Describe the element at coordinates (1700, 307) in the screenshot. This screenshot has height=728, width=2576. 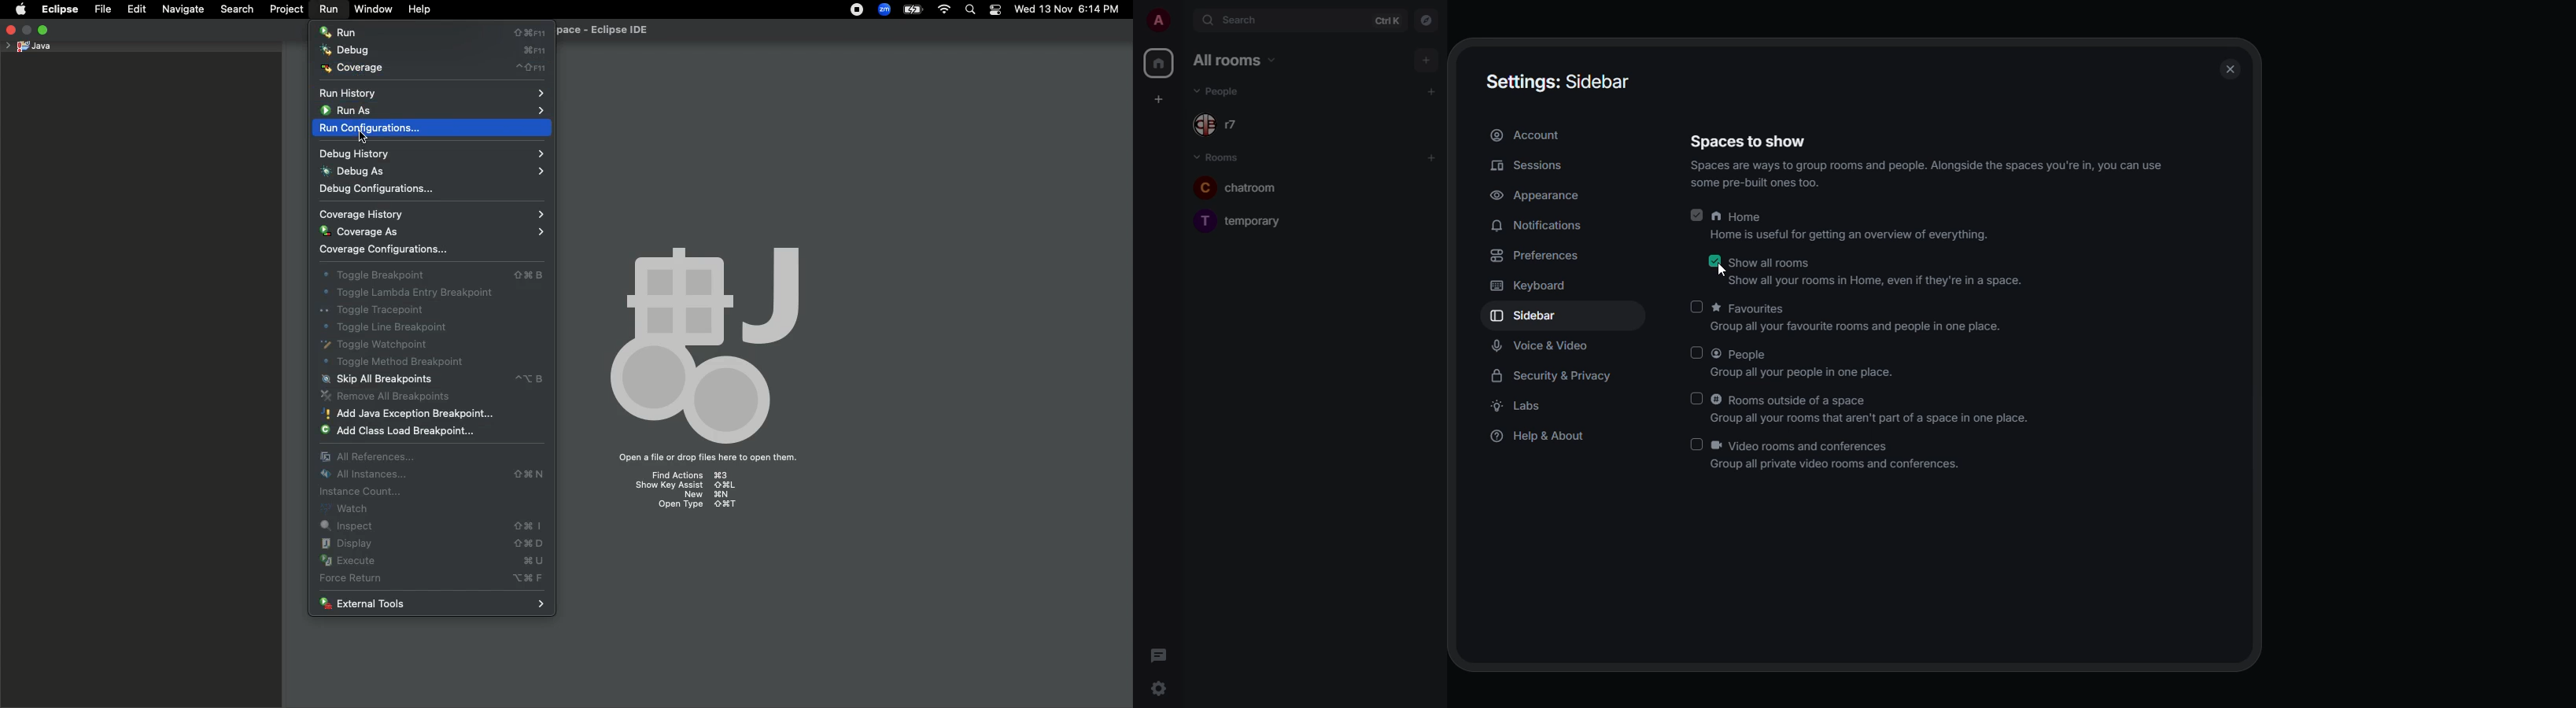
I see `click to enable` at that location.